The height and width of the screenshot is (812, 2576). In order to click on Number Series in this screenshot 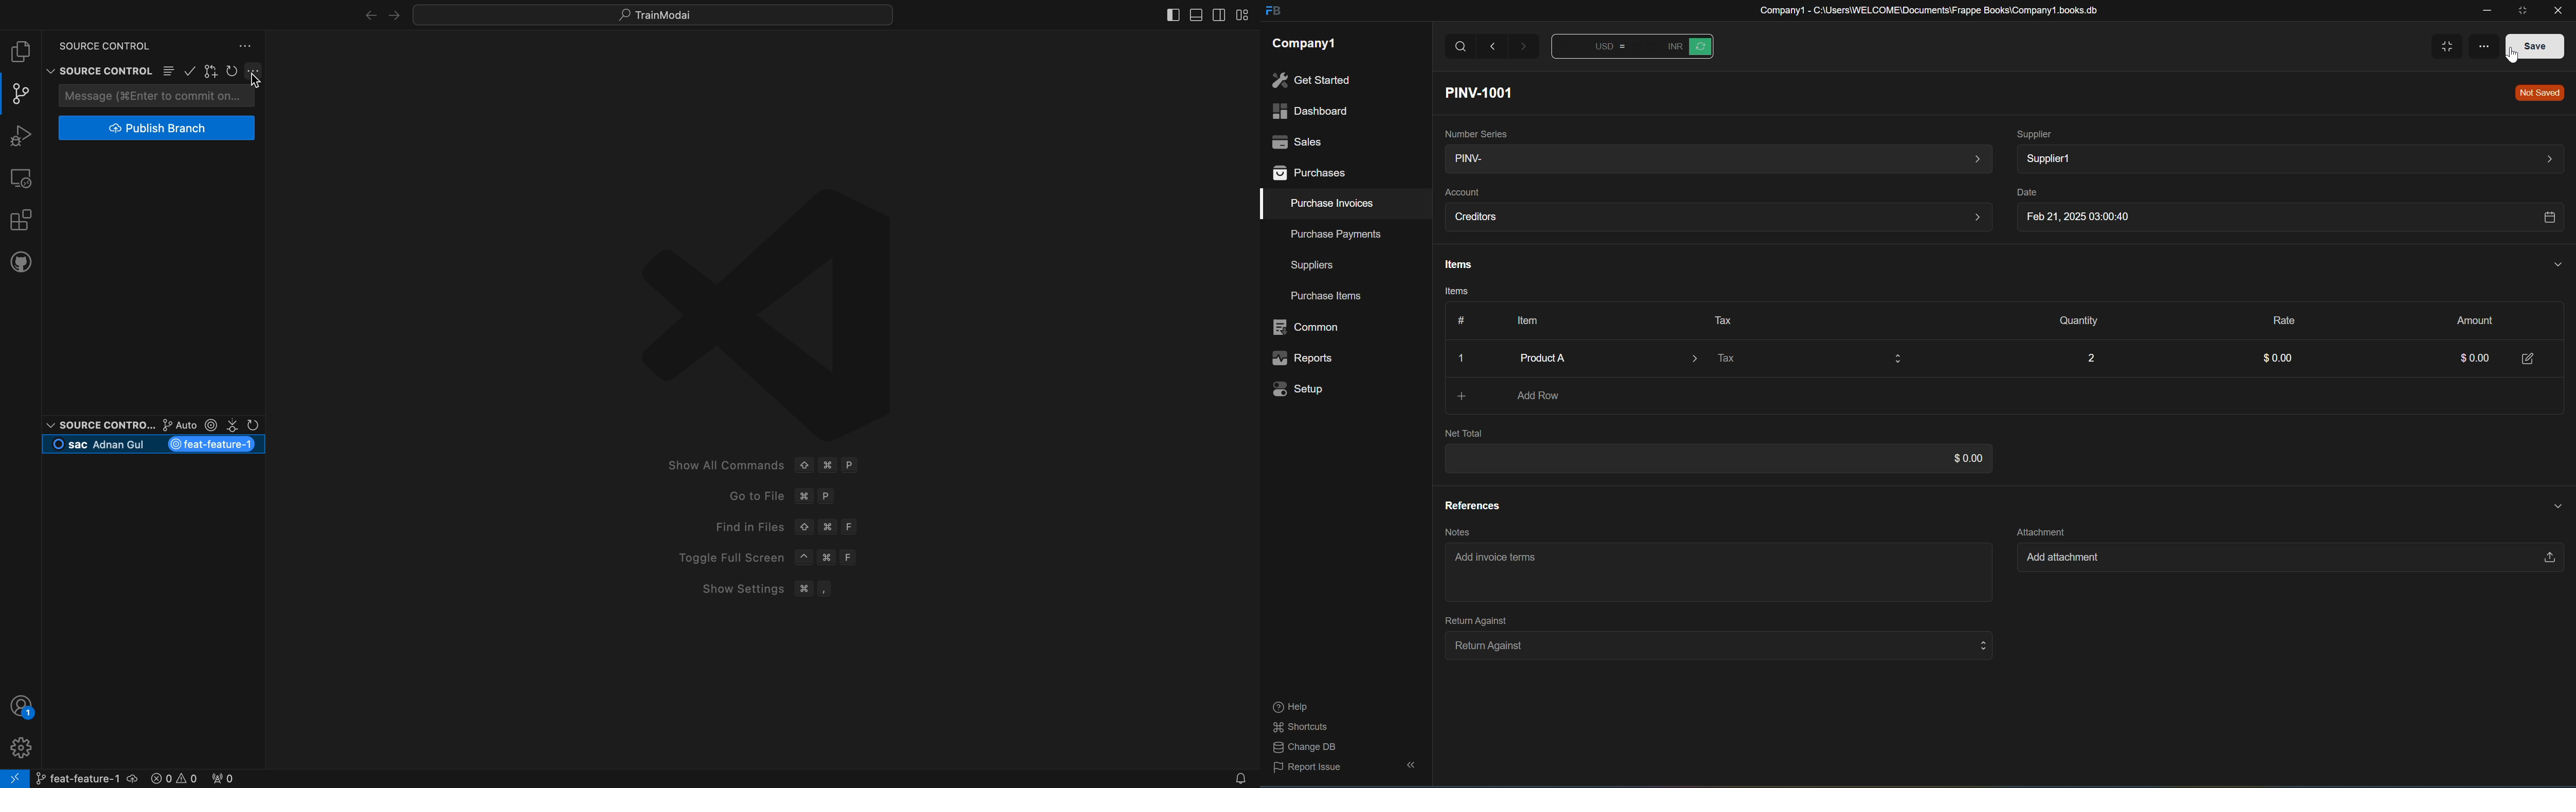, I will do `click(1473, 132)`.